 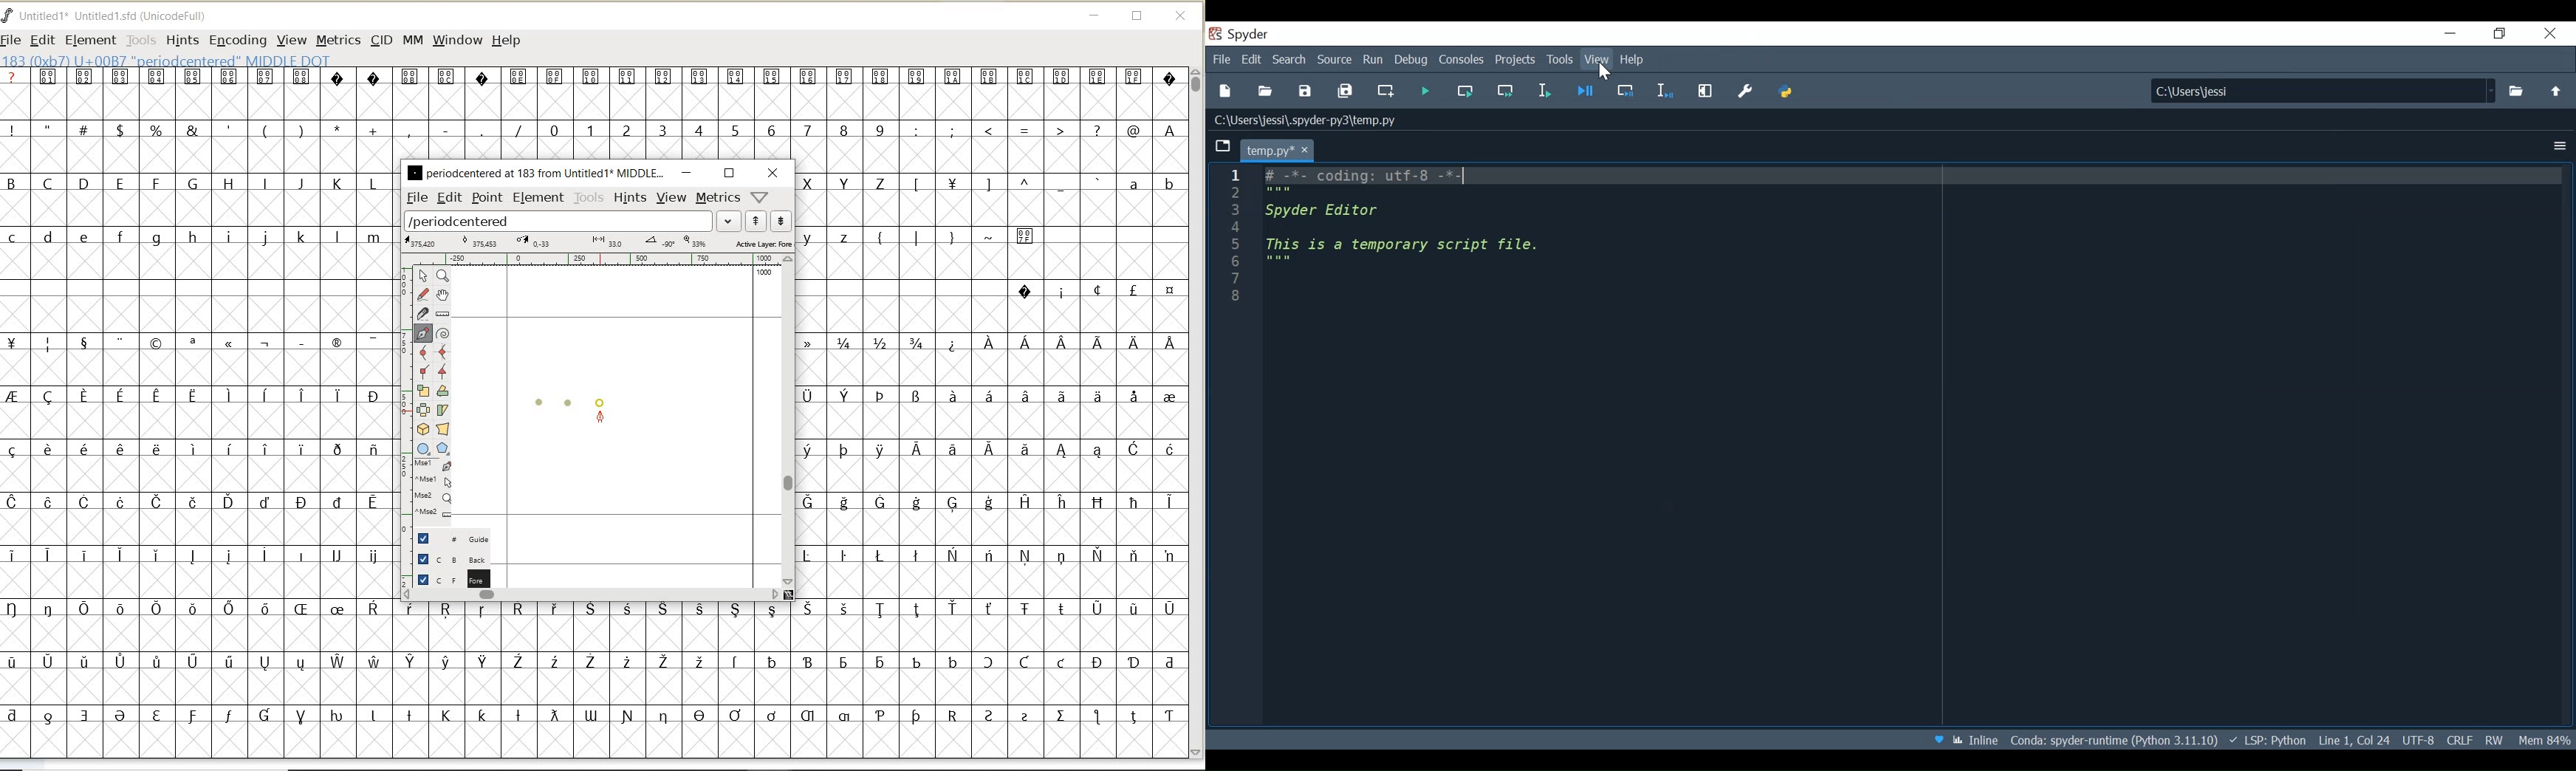 What do you see at coordinates (447, 559) in the screenshot?
I see `background` at bounding box center [447, 559].